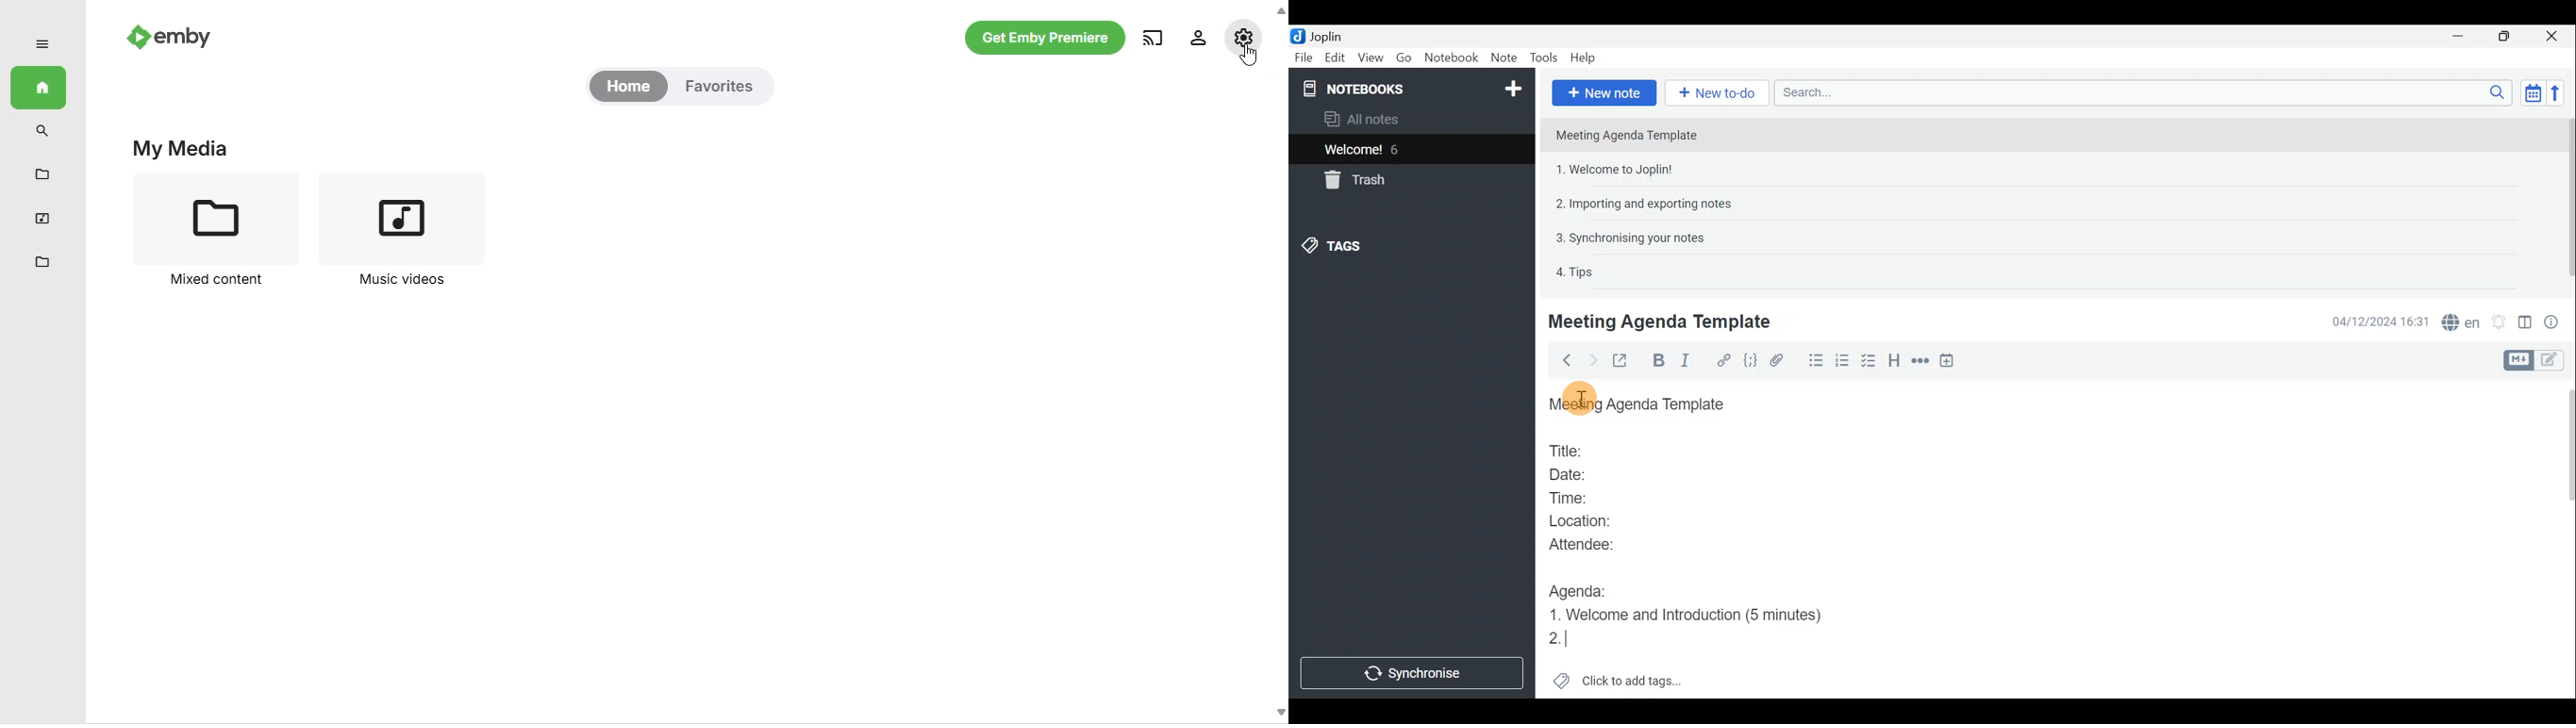  I want to click on Go, so click(1402, 56).